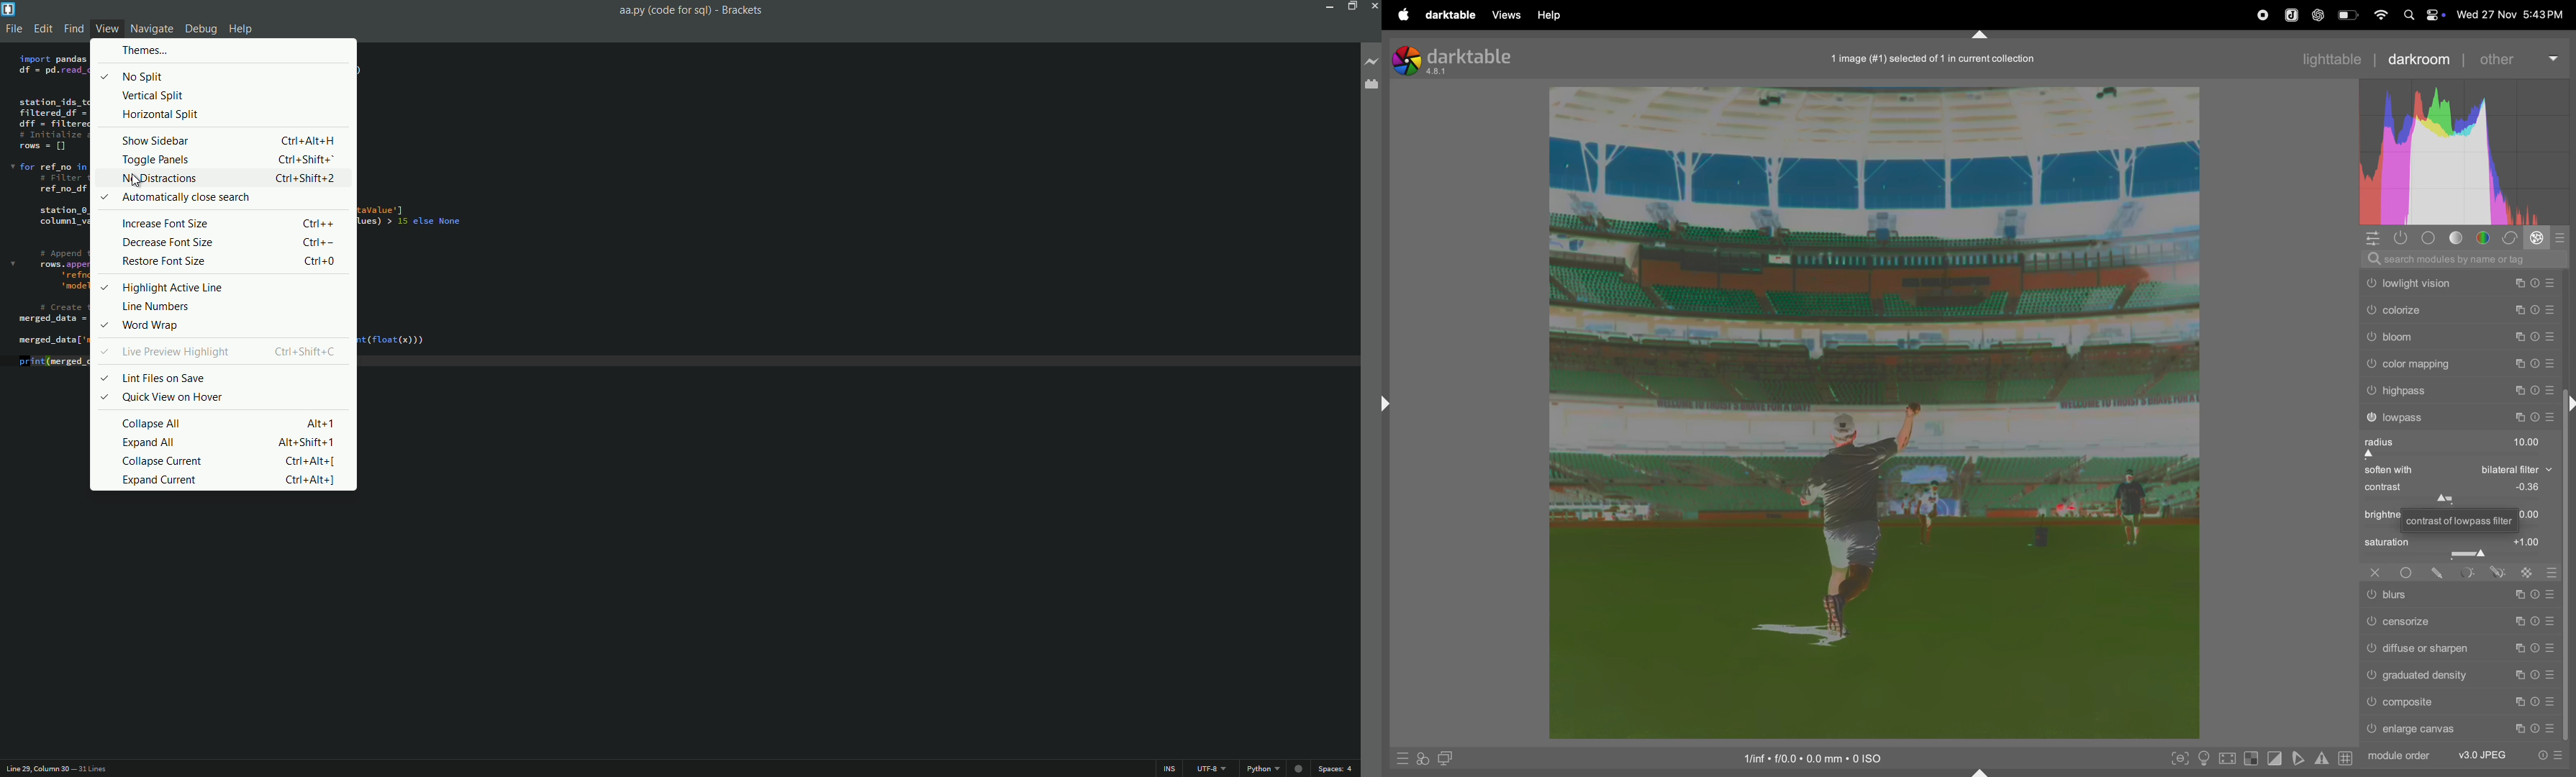 The height and width of the screenshot is (784, 2576). Describe the element at coordinates (1824, 756) in the screenshot. I see `iso` at that location.